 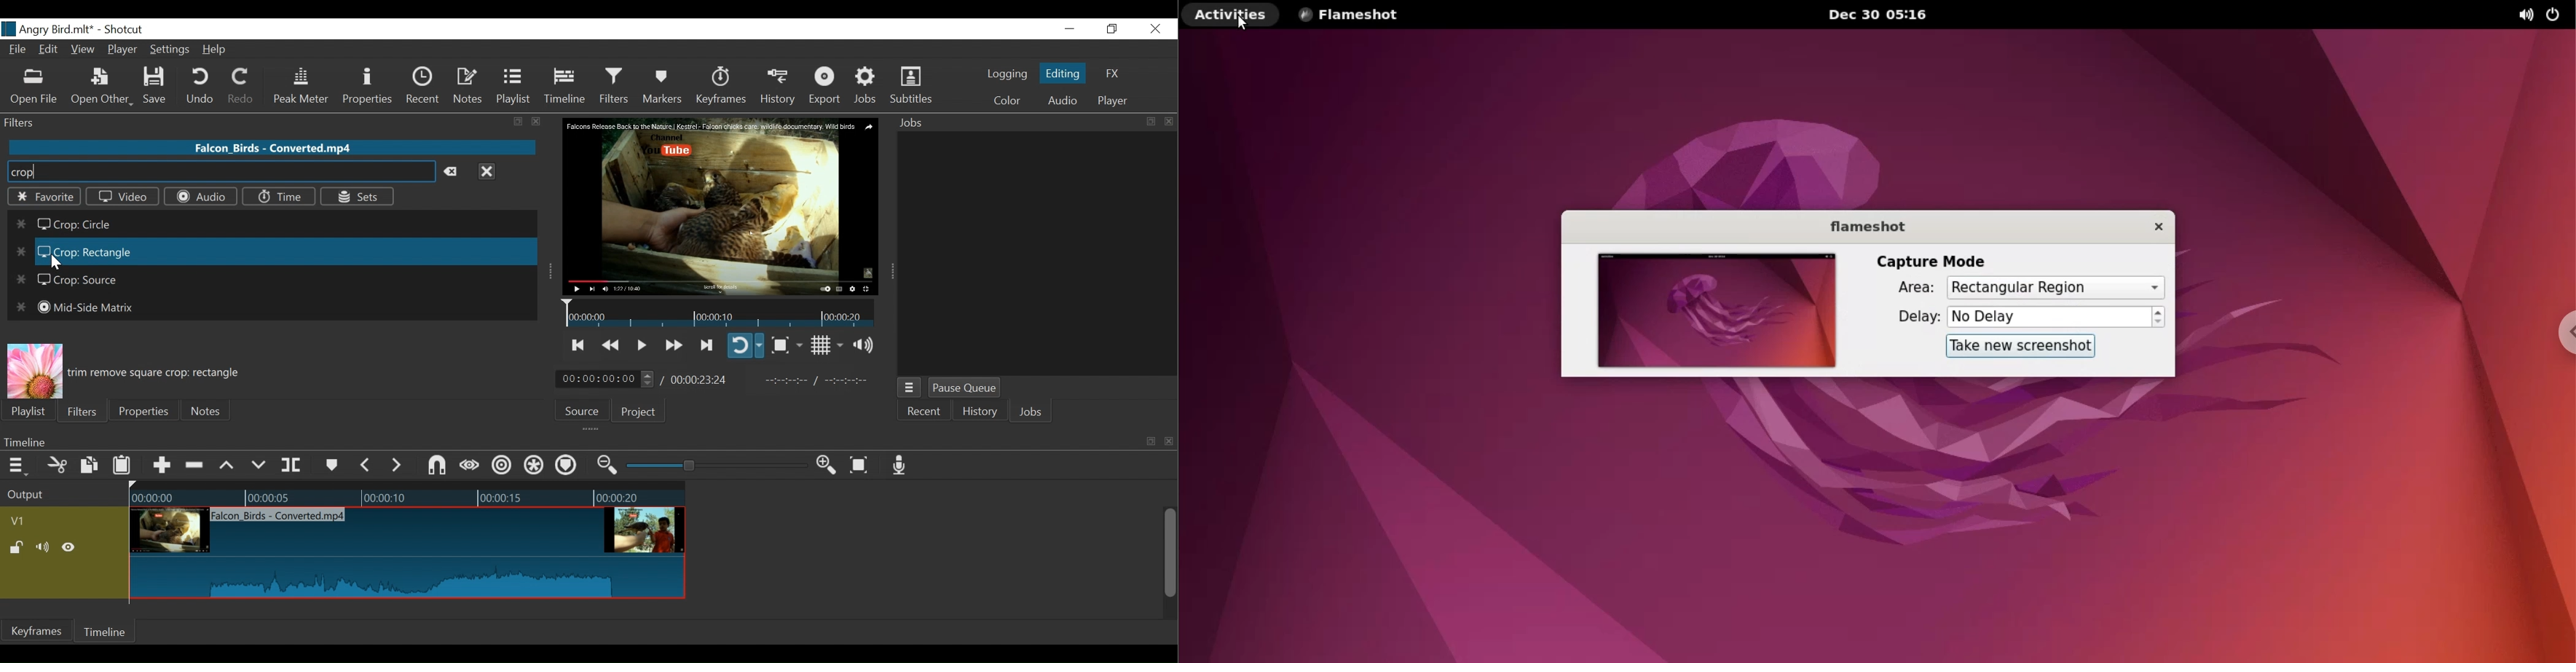 What do you see at coordinates (639, 411) in the screenshot?
I see `Project` at bounding box center [639, 411].